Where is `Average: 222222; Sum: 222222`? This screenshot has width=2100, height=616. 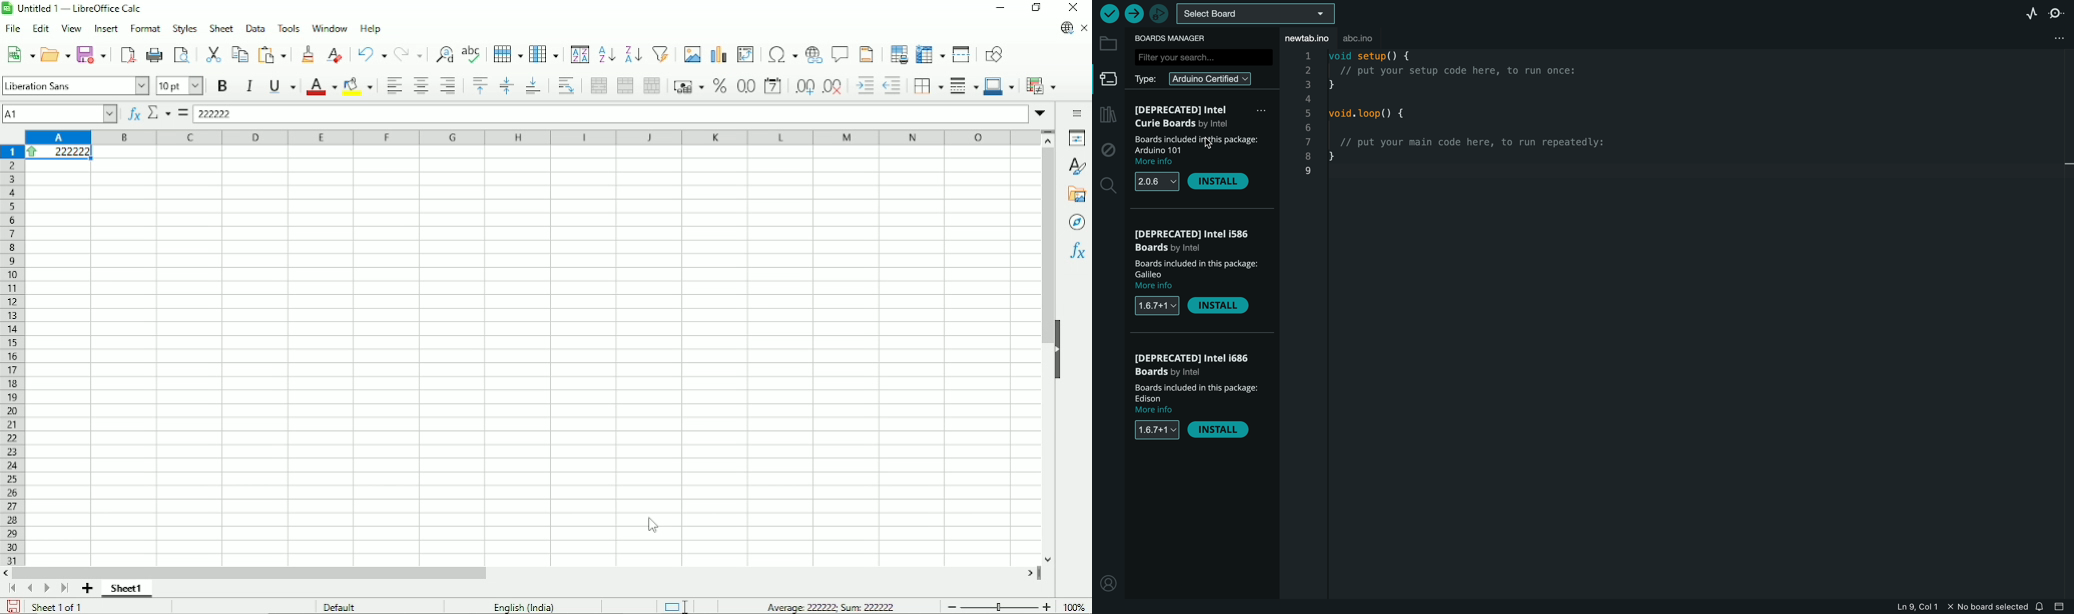 Average: 222222; Sum: 222222 is located at coordinates (828, 606).